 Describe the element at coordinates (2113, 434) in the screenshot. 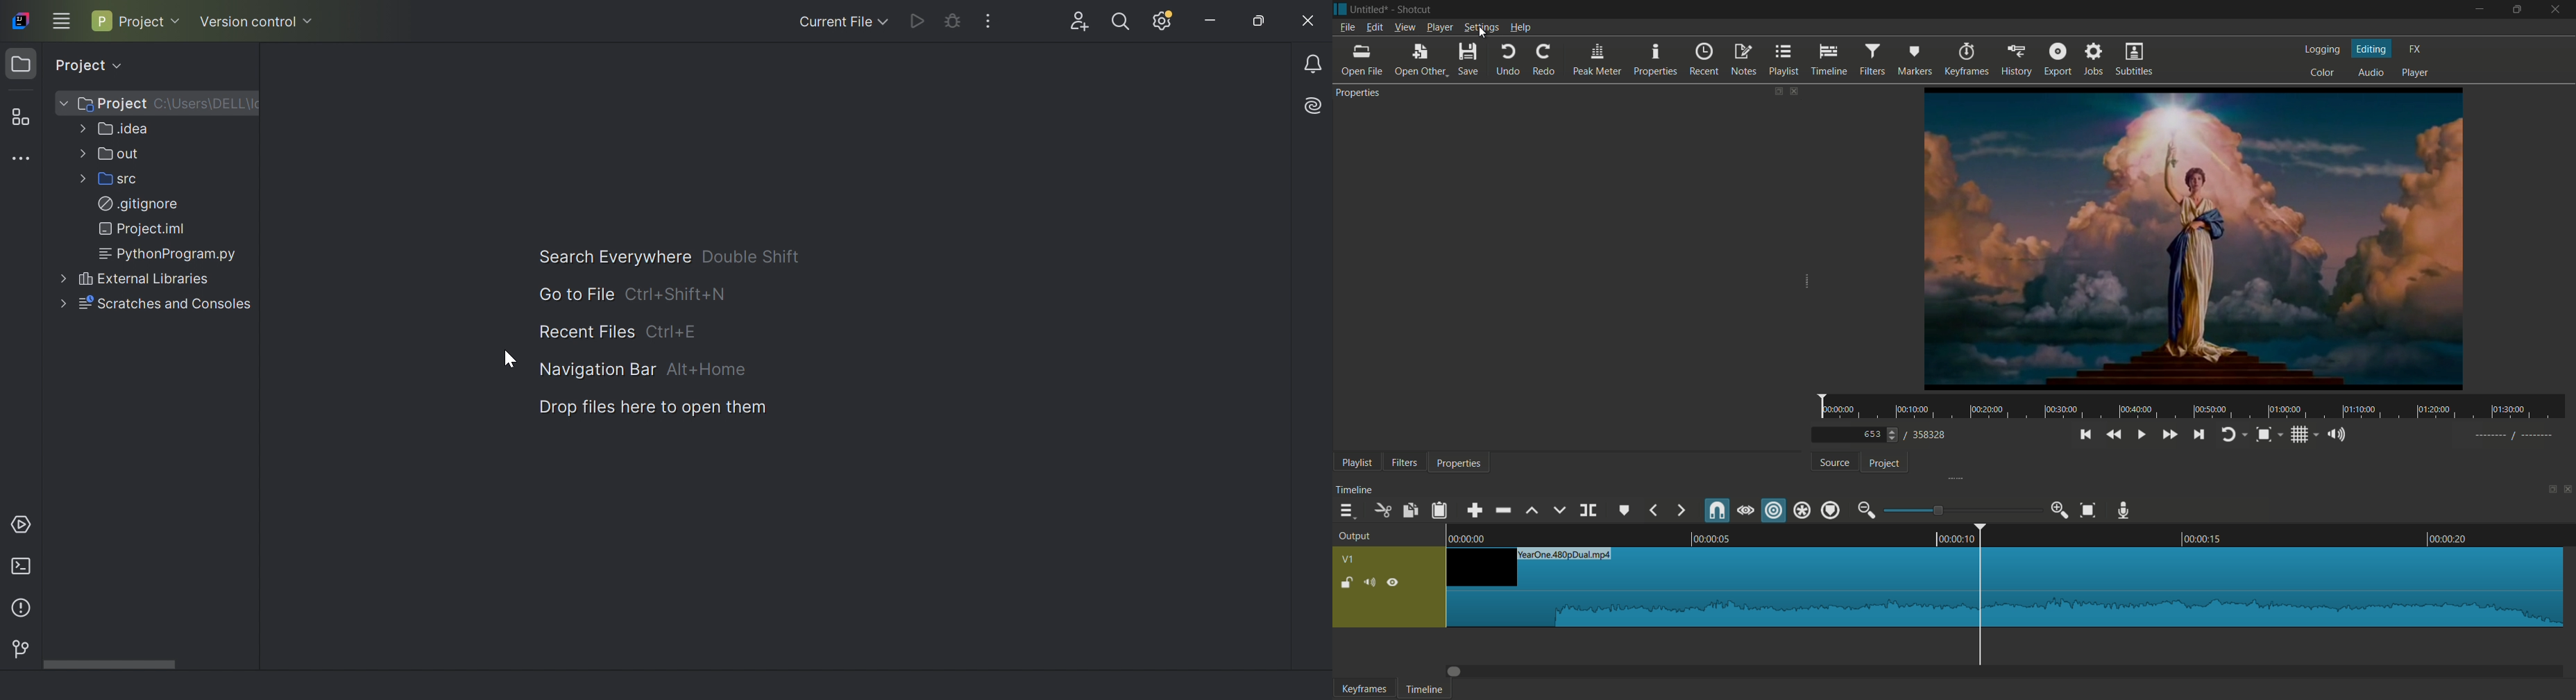

I see `quickly play backward` at that location.